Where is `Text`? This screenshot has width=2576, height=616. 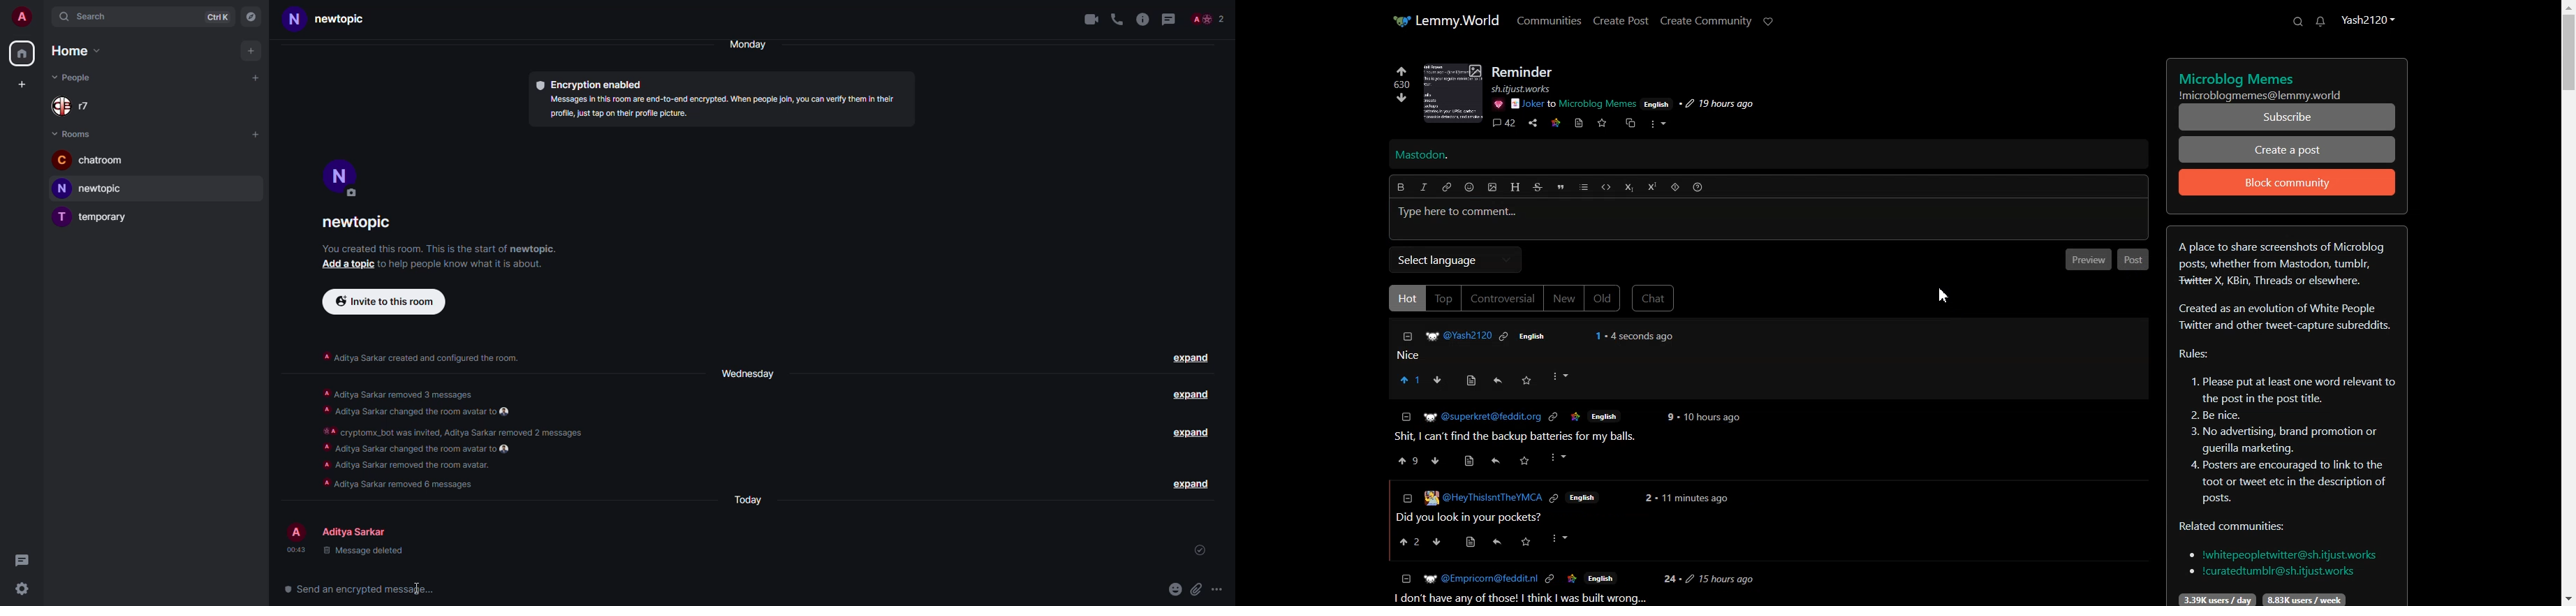
Text is located at coordinates (2288, 82).